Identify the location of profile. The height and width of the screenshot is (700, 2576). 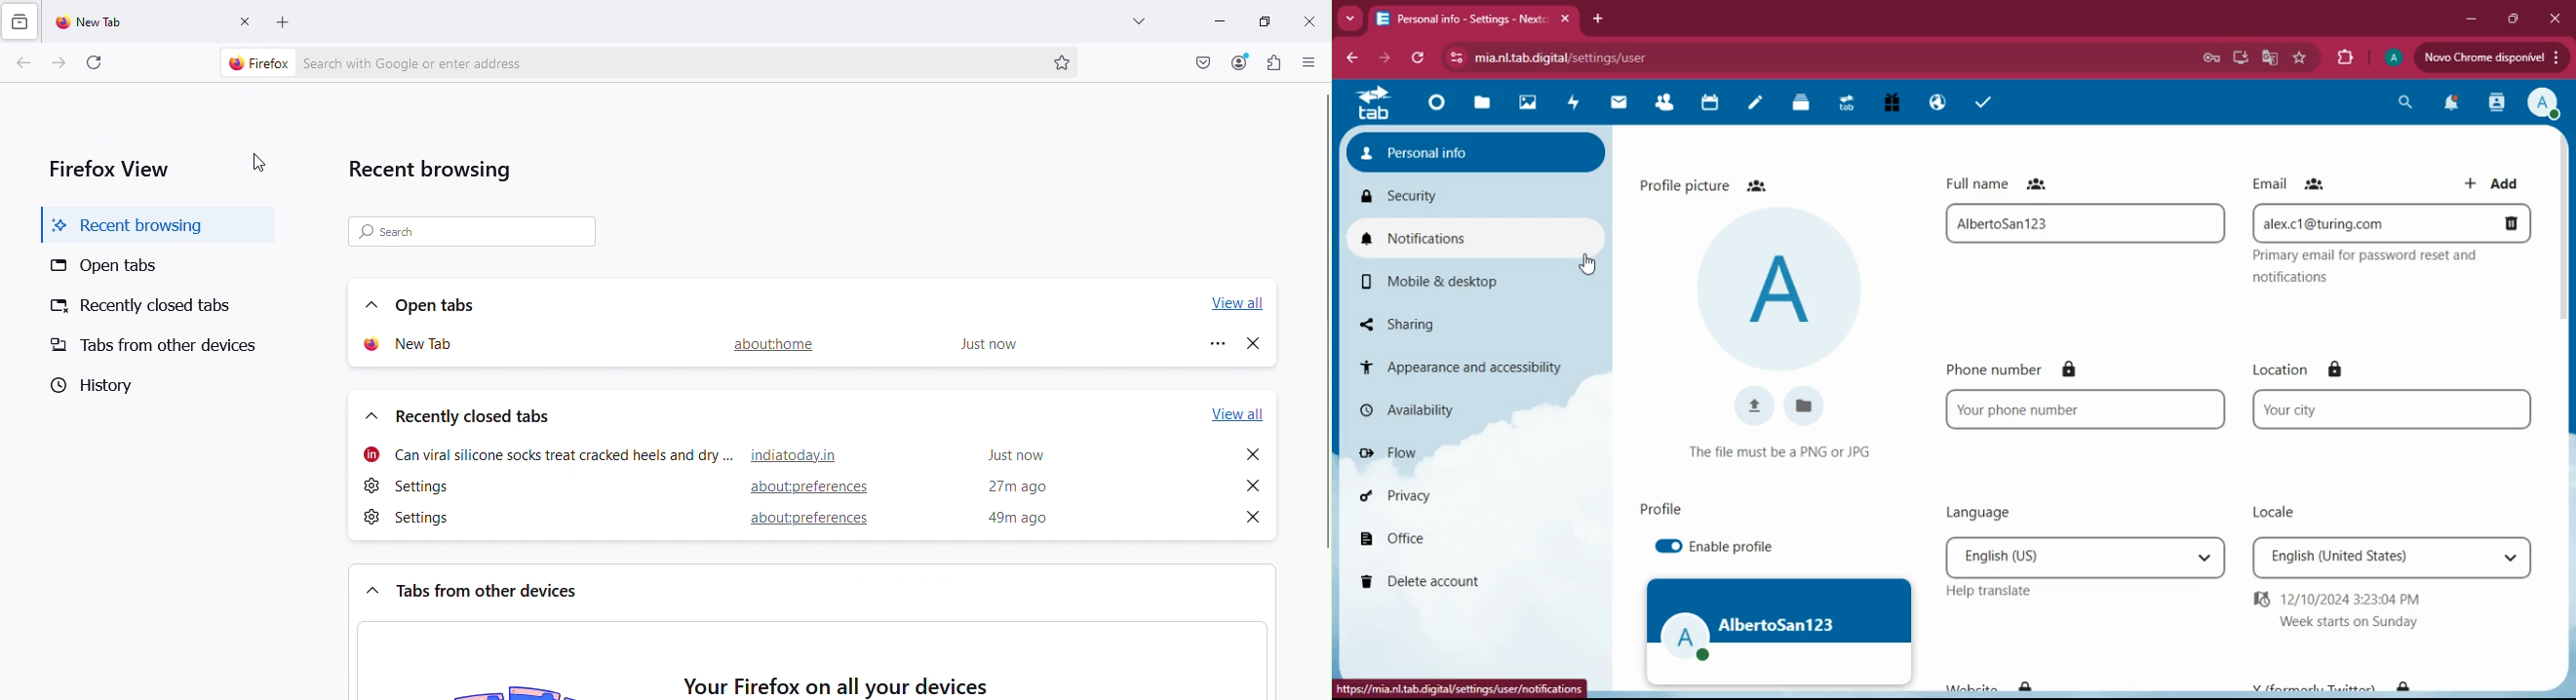
(1662, 508).